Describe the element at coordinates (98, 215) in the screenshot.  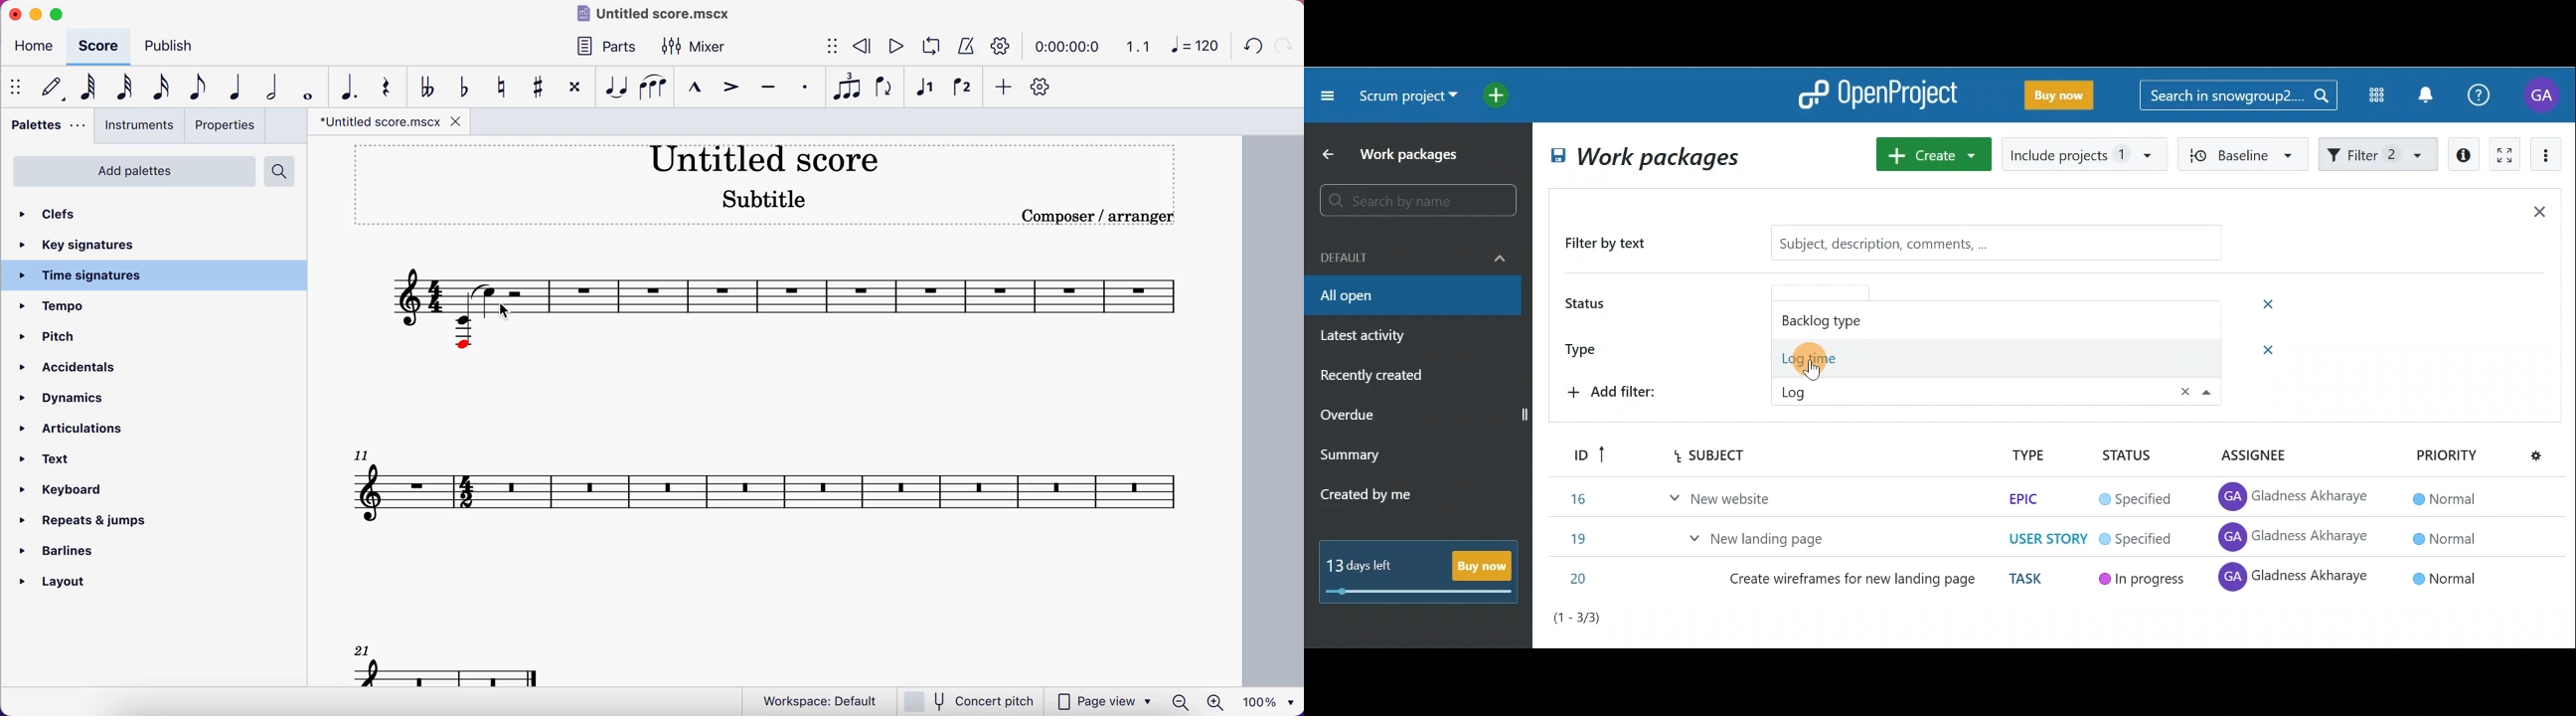
I see `clefs` at that location.